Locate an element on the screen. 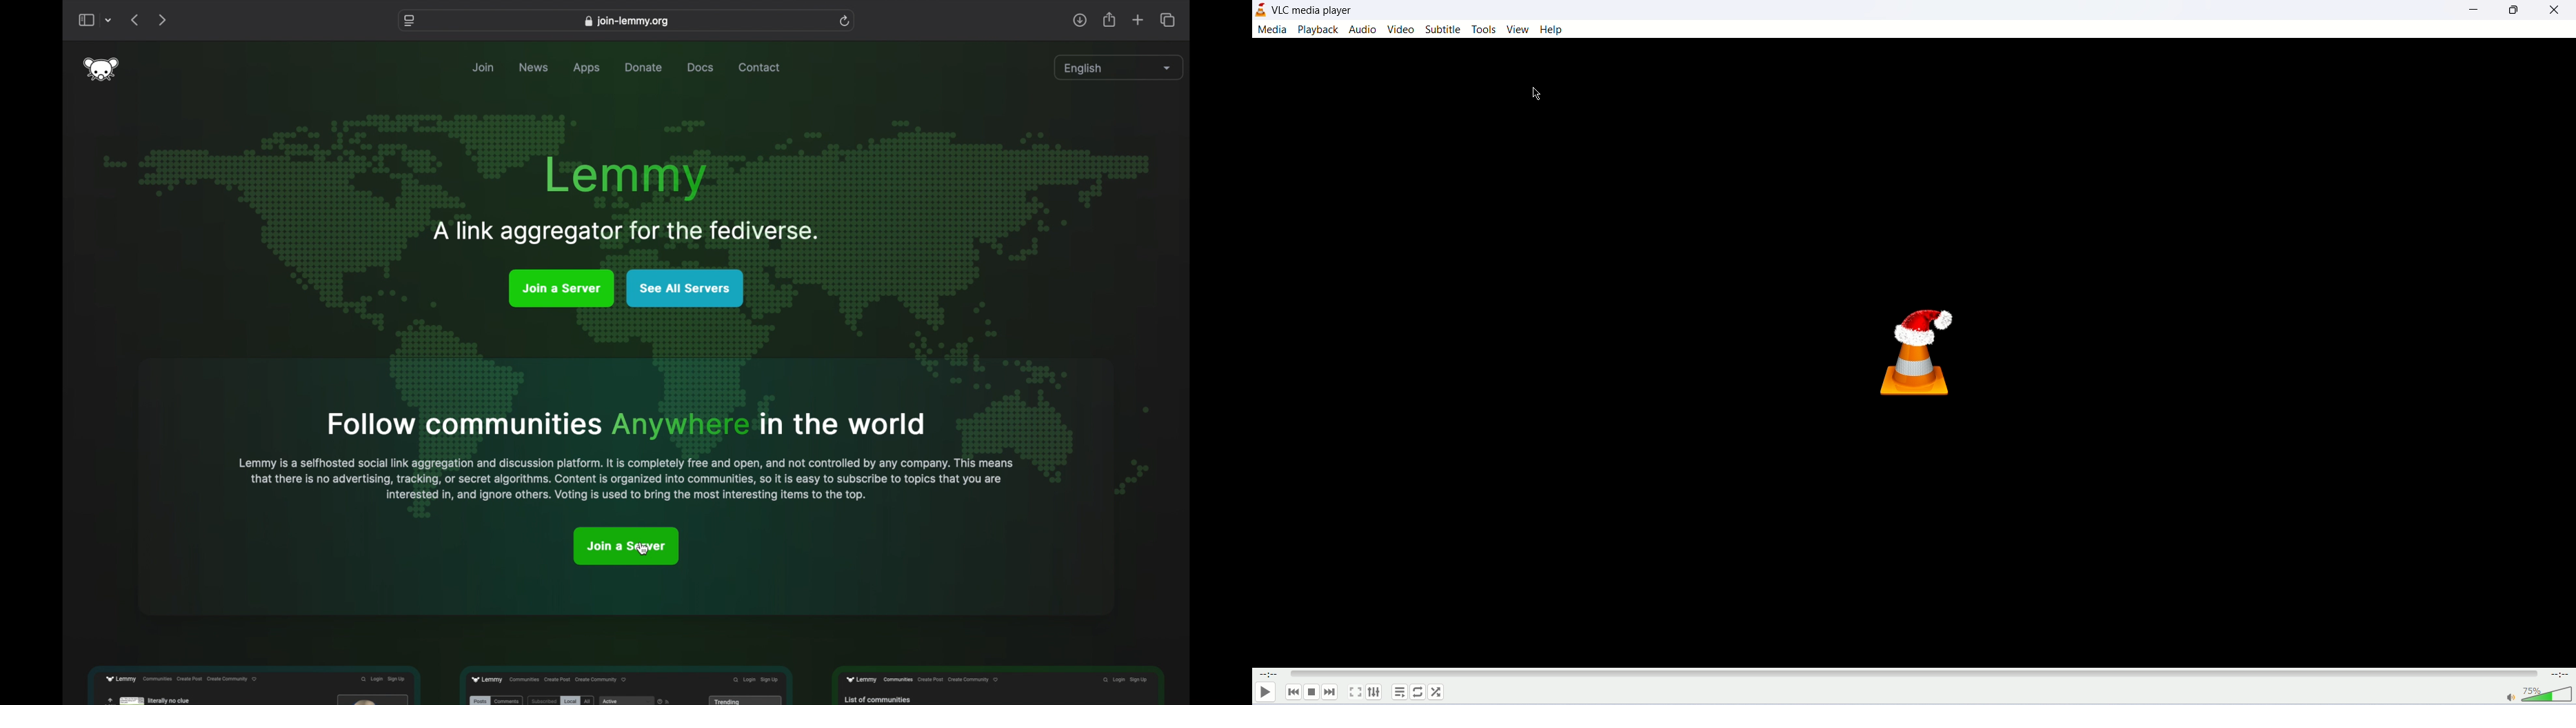  website settings is located at coordinates (410, 21).